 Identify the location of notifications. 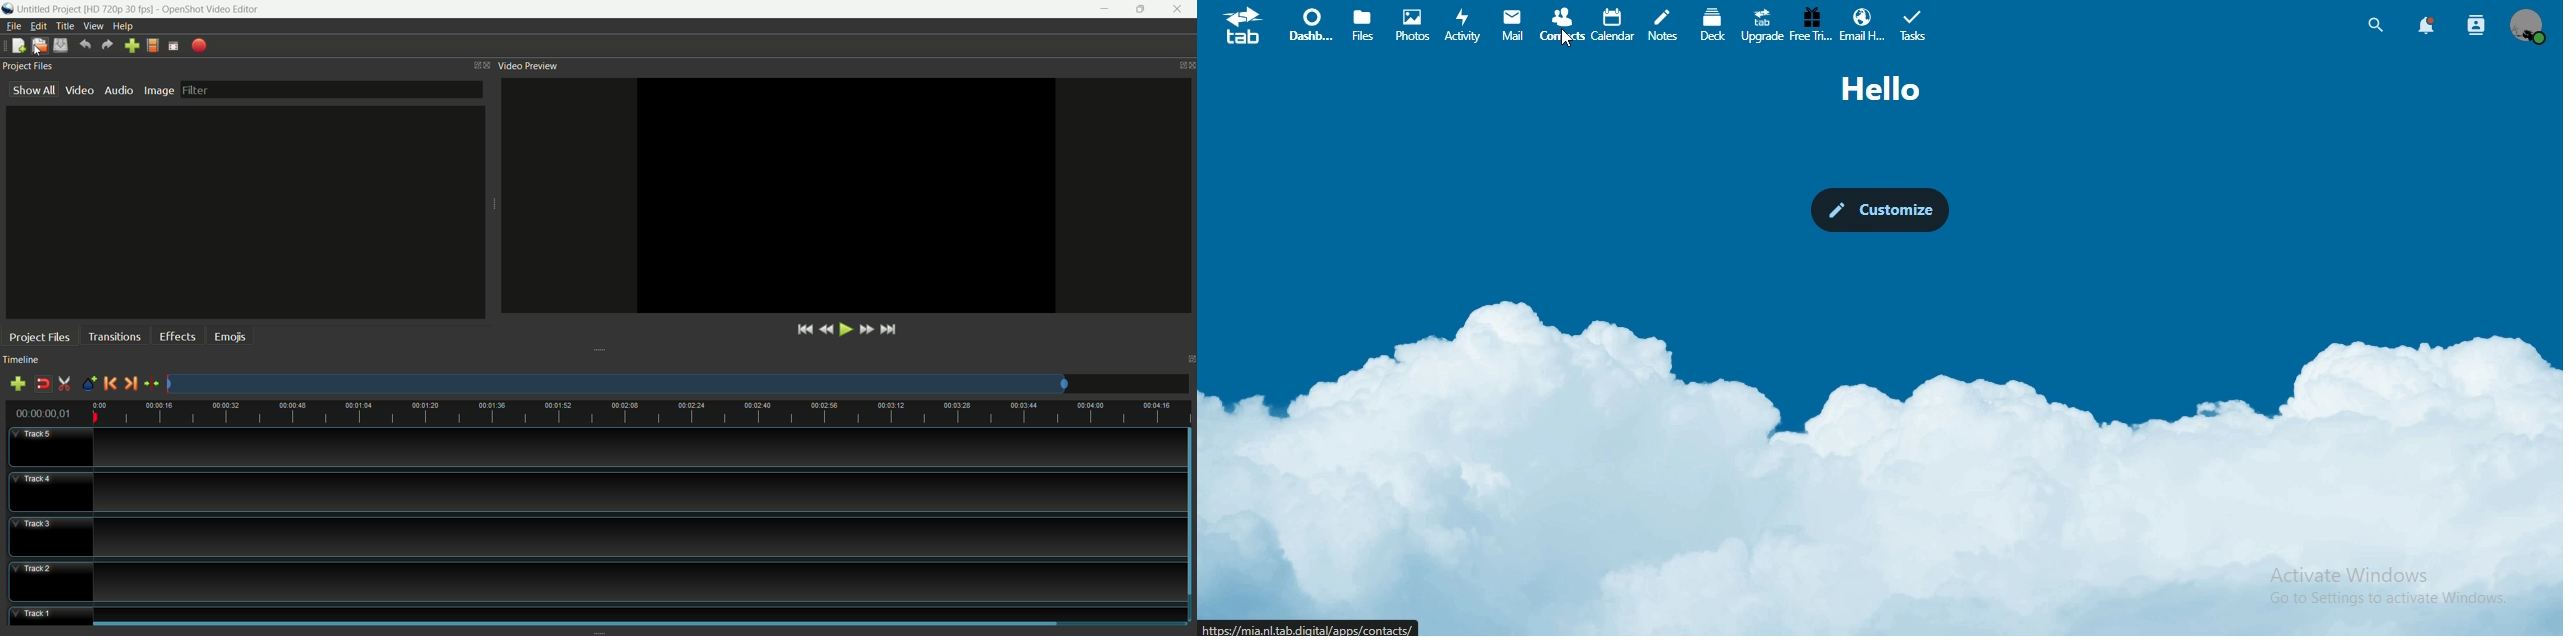
(2427, 26).